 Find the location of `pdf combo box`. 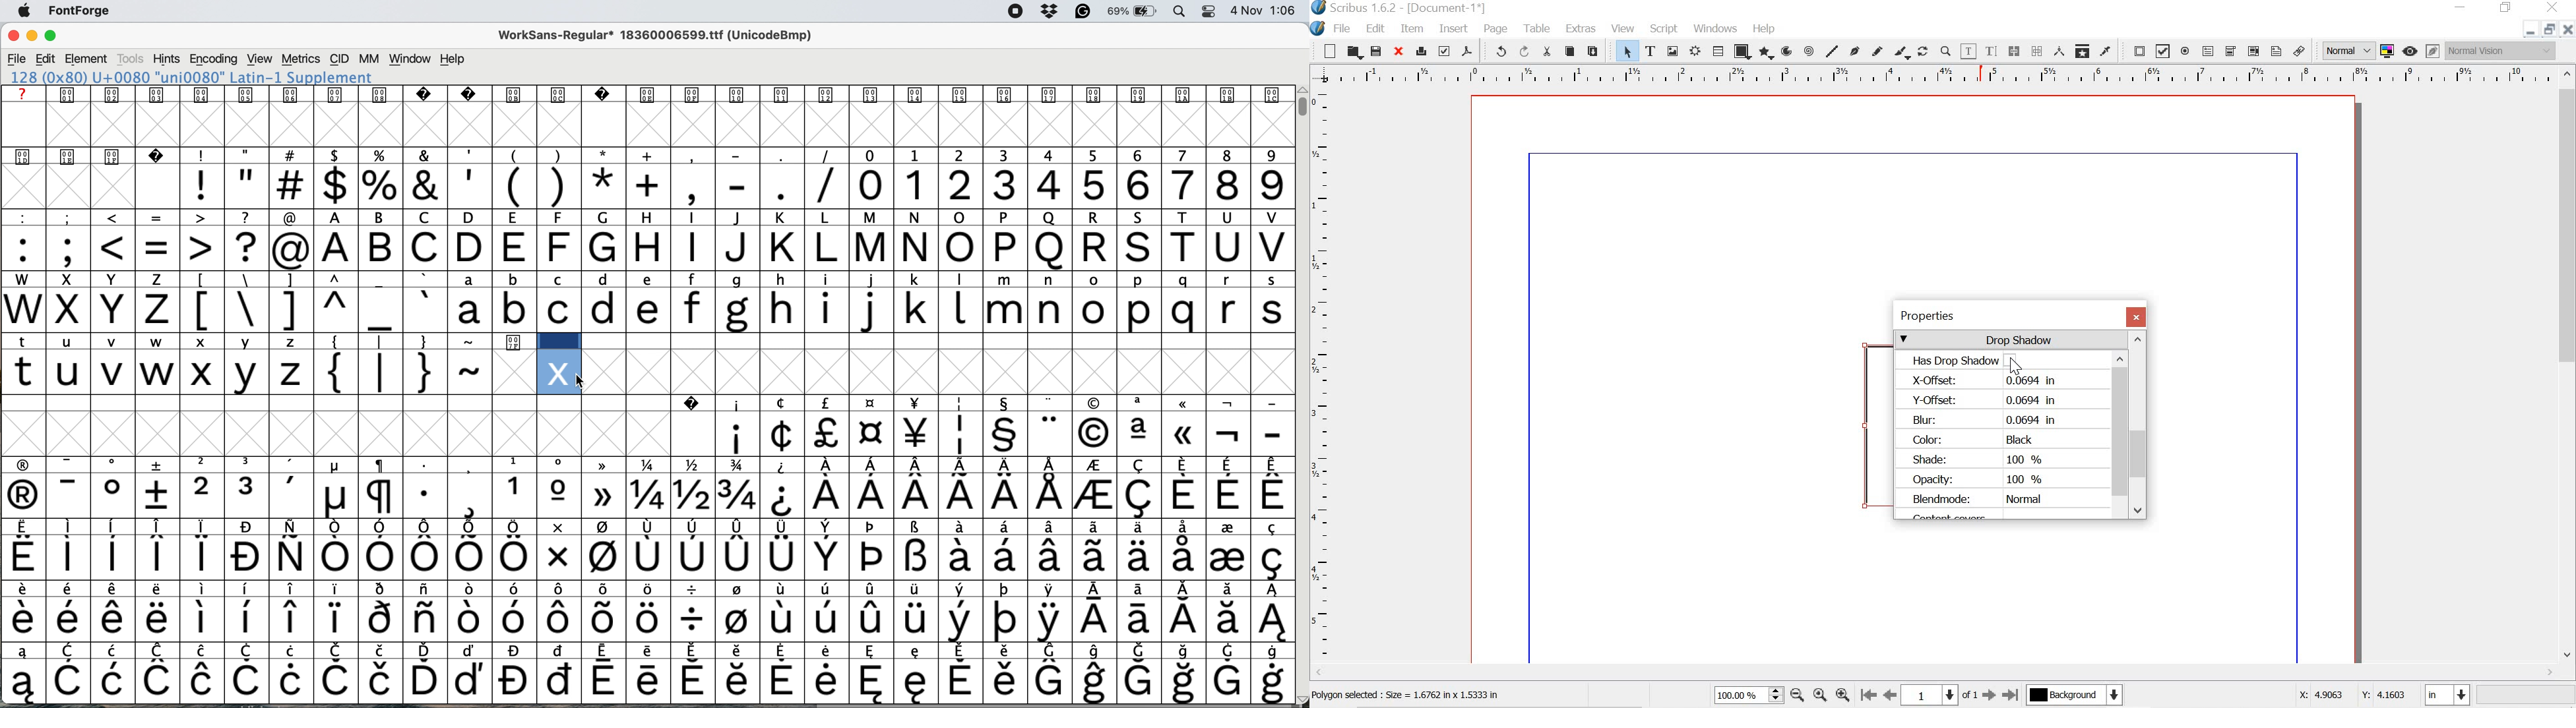

pdf combo box is located at coordinates (2228, 51).